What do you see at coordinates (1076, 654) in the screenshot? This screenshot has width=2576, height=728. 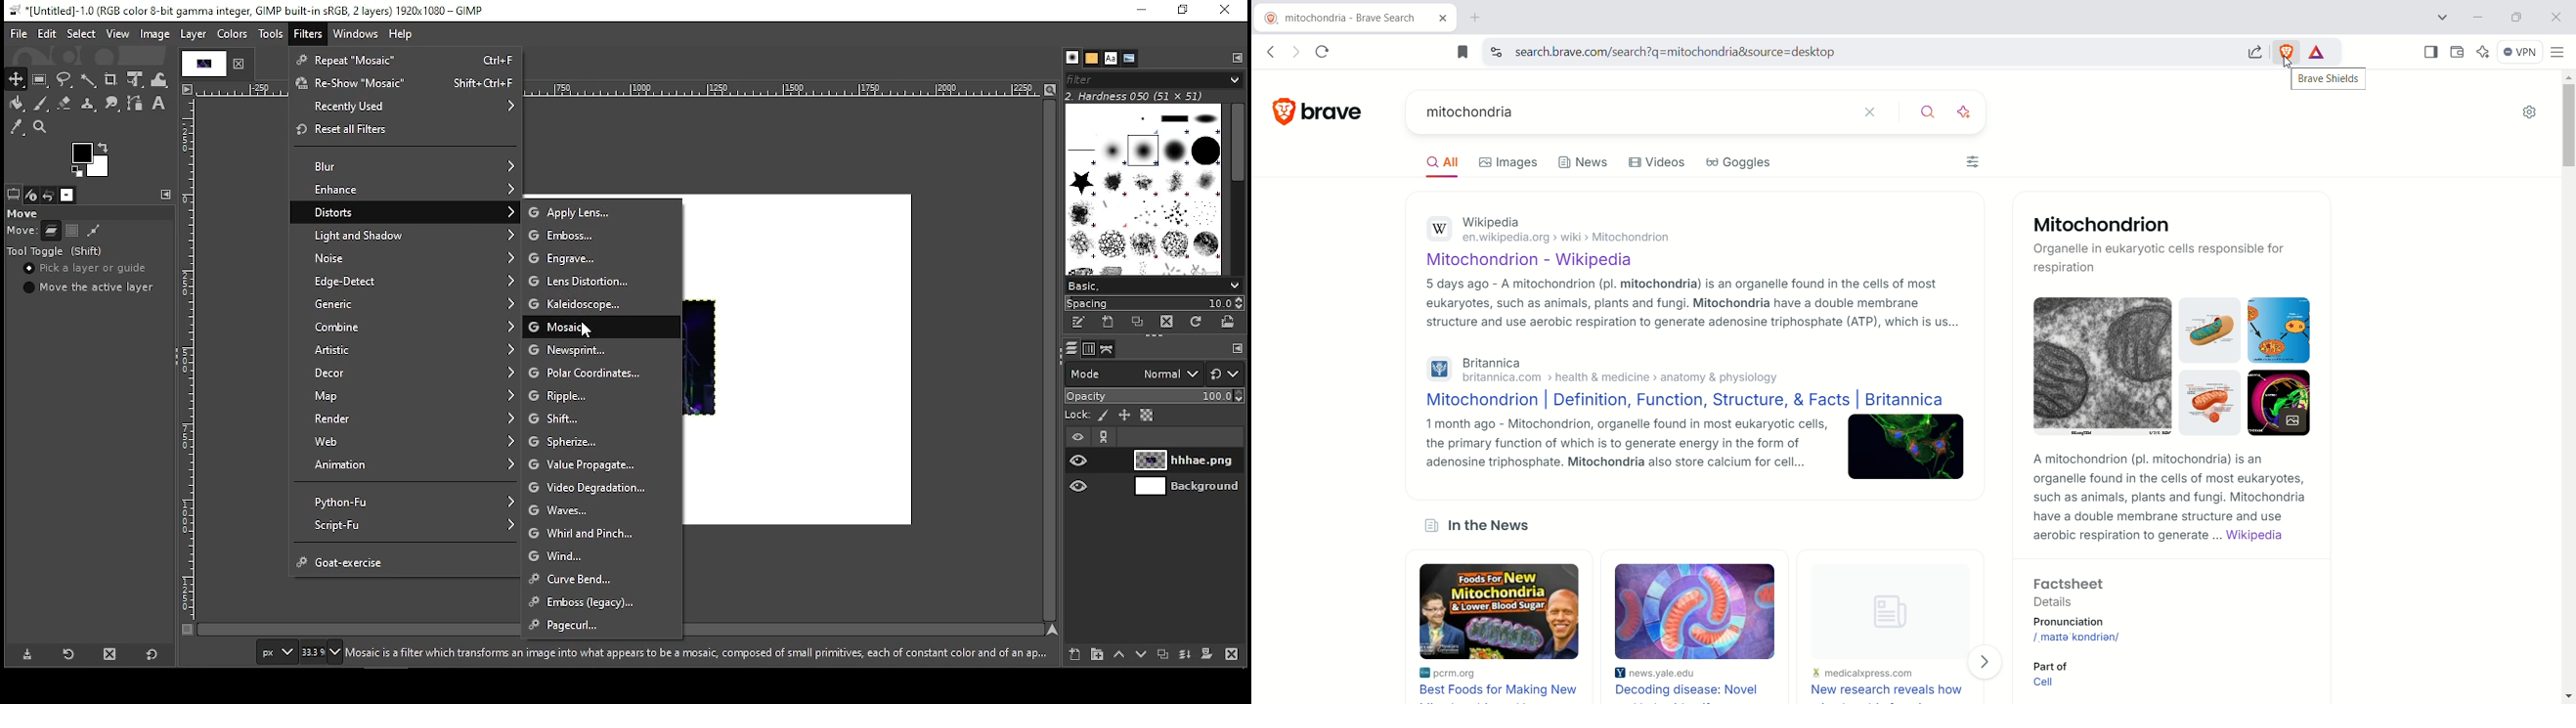 I see `new layer ` at bounding box center [1076, 654].